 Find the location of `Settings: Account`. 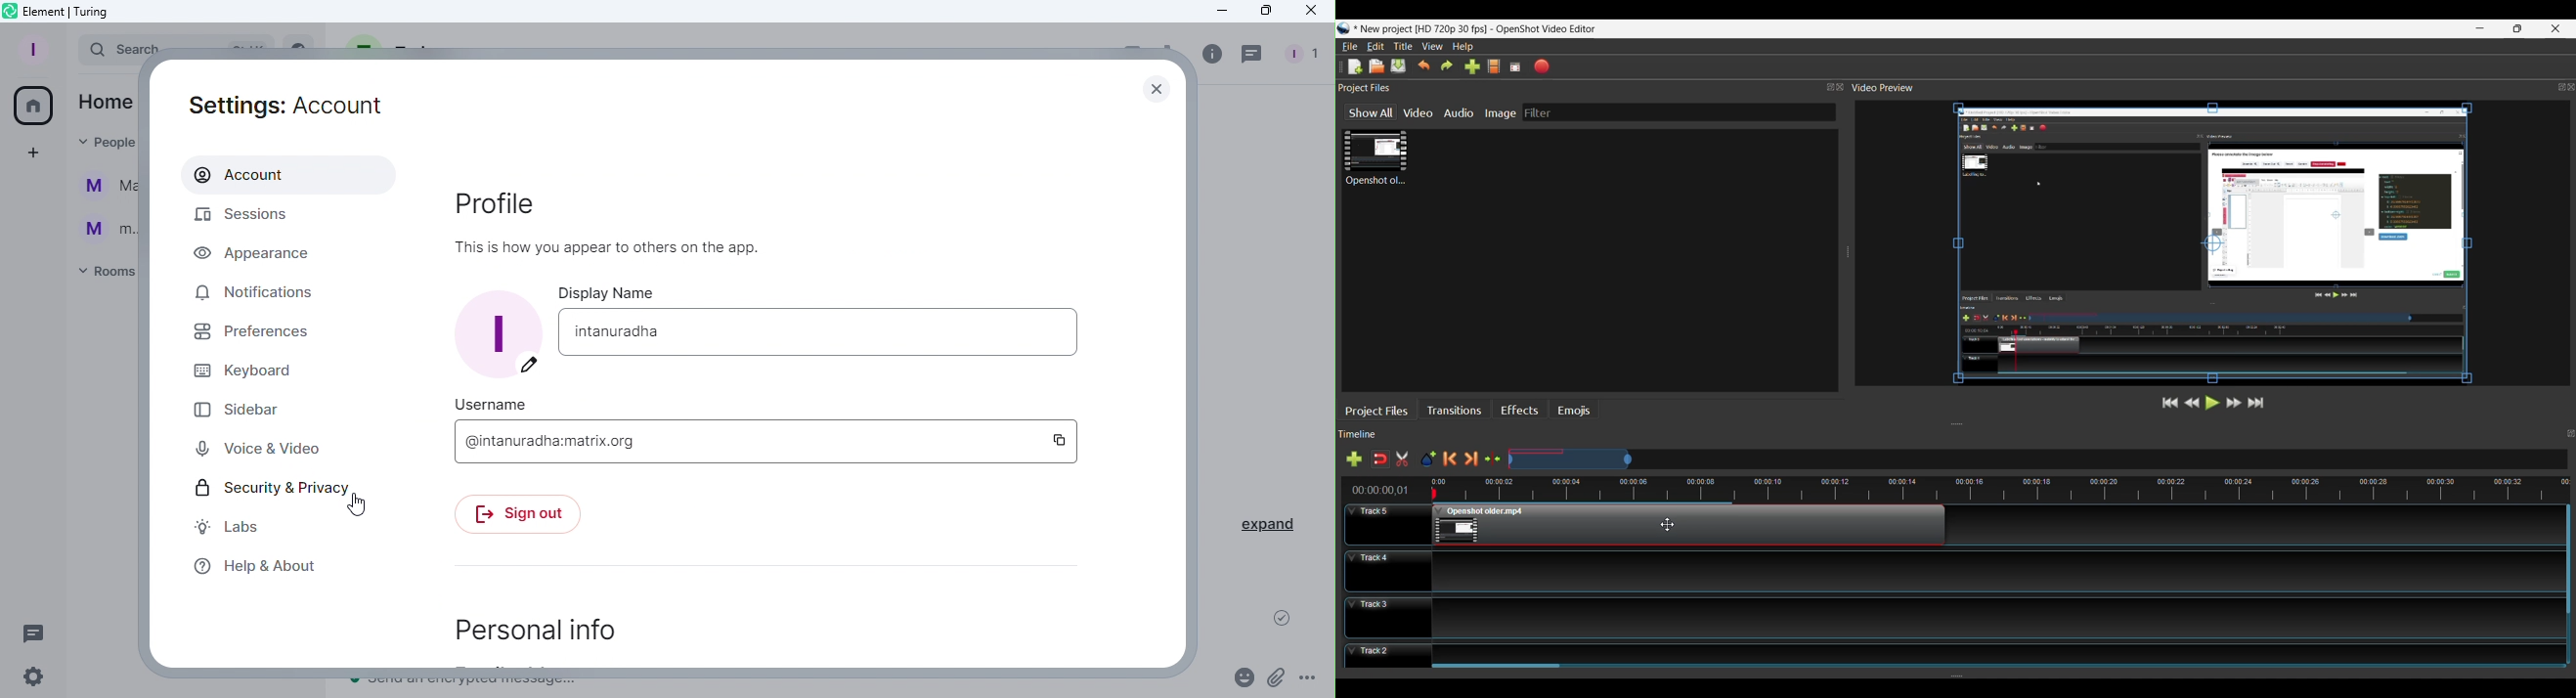

Settings: Account is located at coordinates (273, 104).